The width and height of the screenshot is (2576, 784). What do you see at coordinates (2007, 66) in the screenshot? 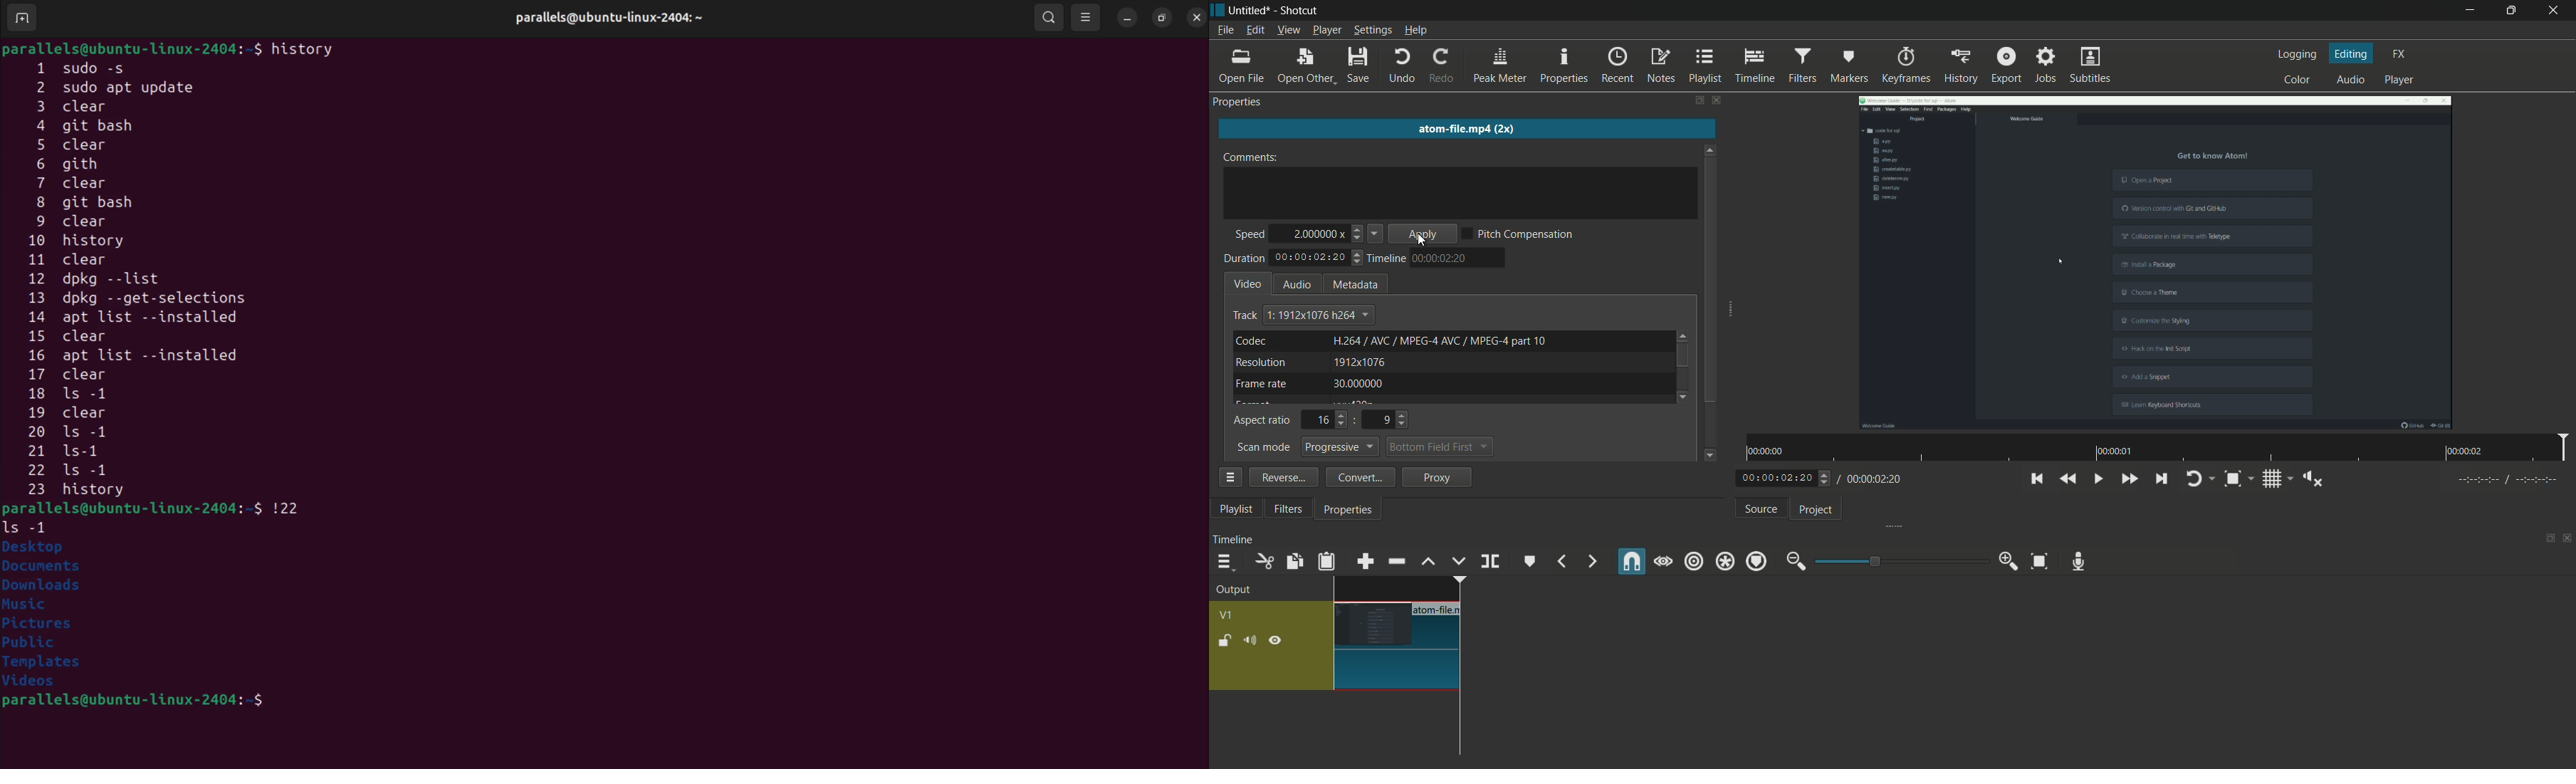
I see `export` at bounding box center [2007, 66].